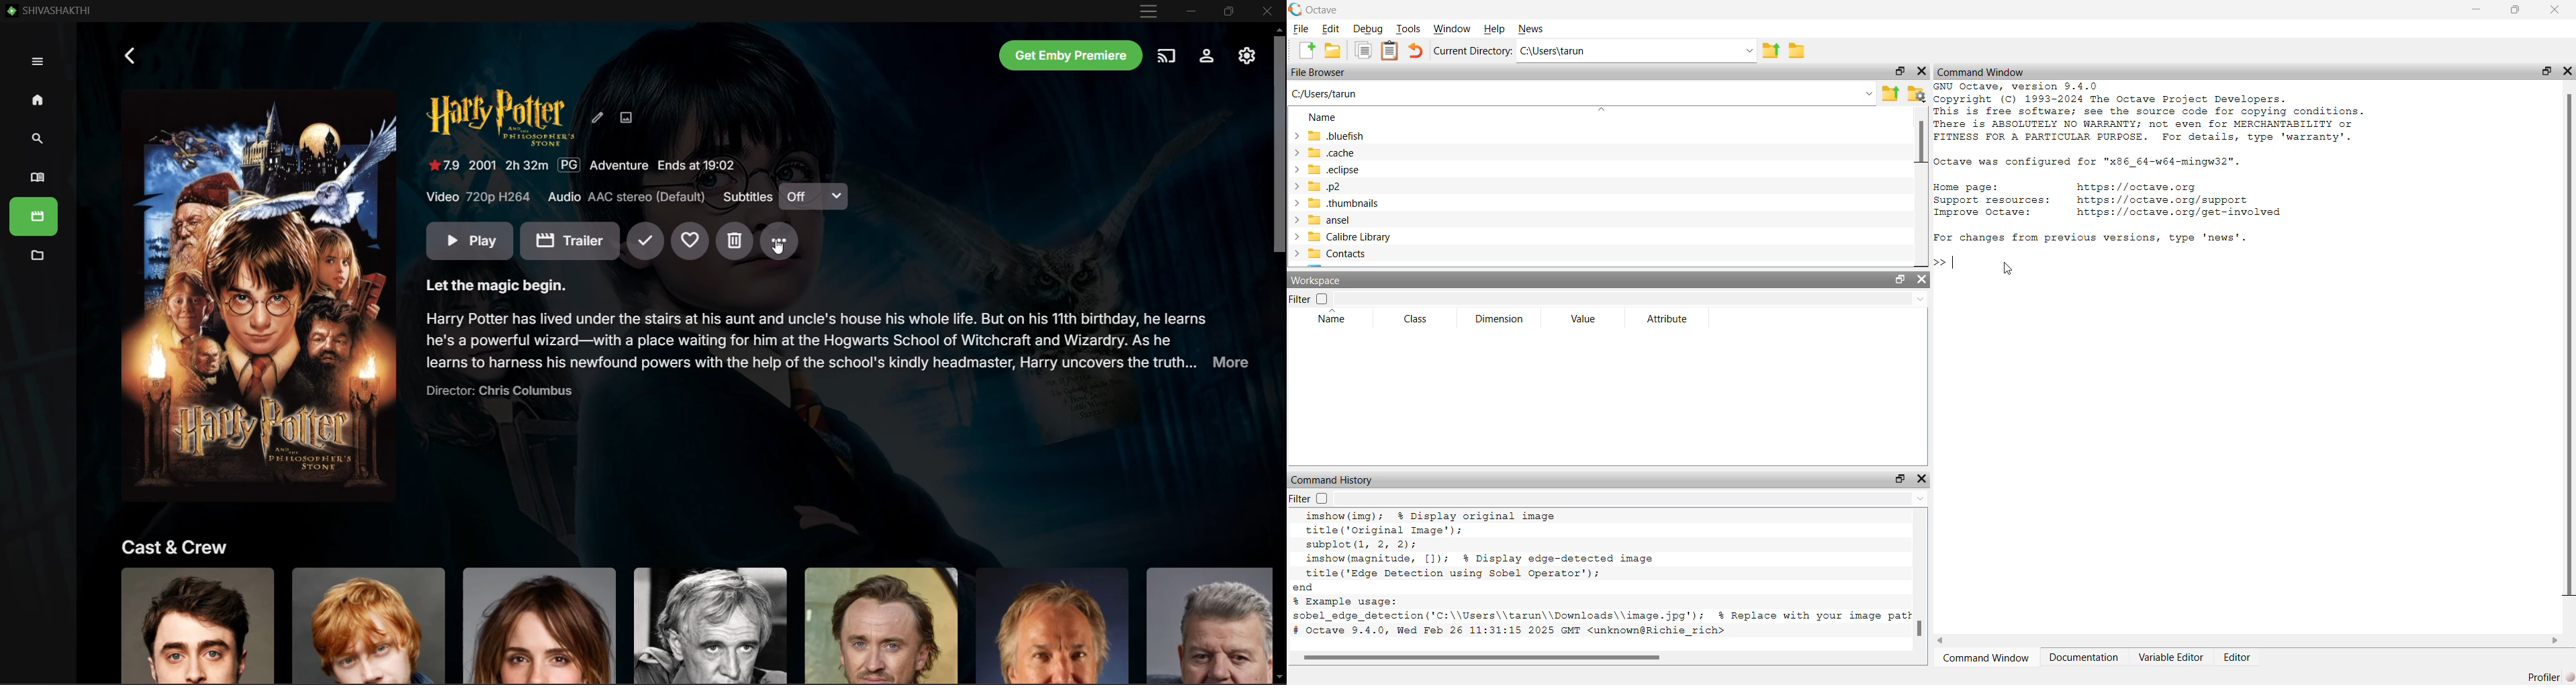  Describe the element at coordinates (1986, 659) in the screenshot. I see `Command Window` at that location.